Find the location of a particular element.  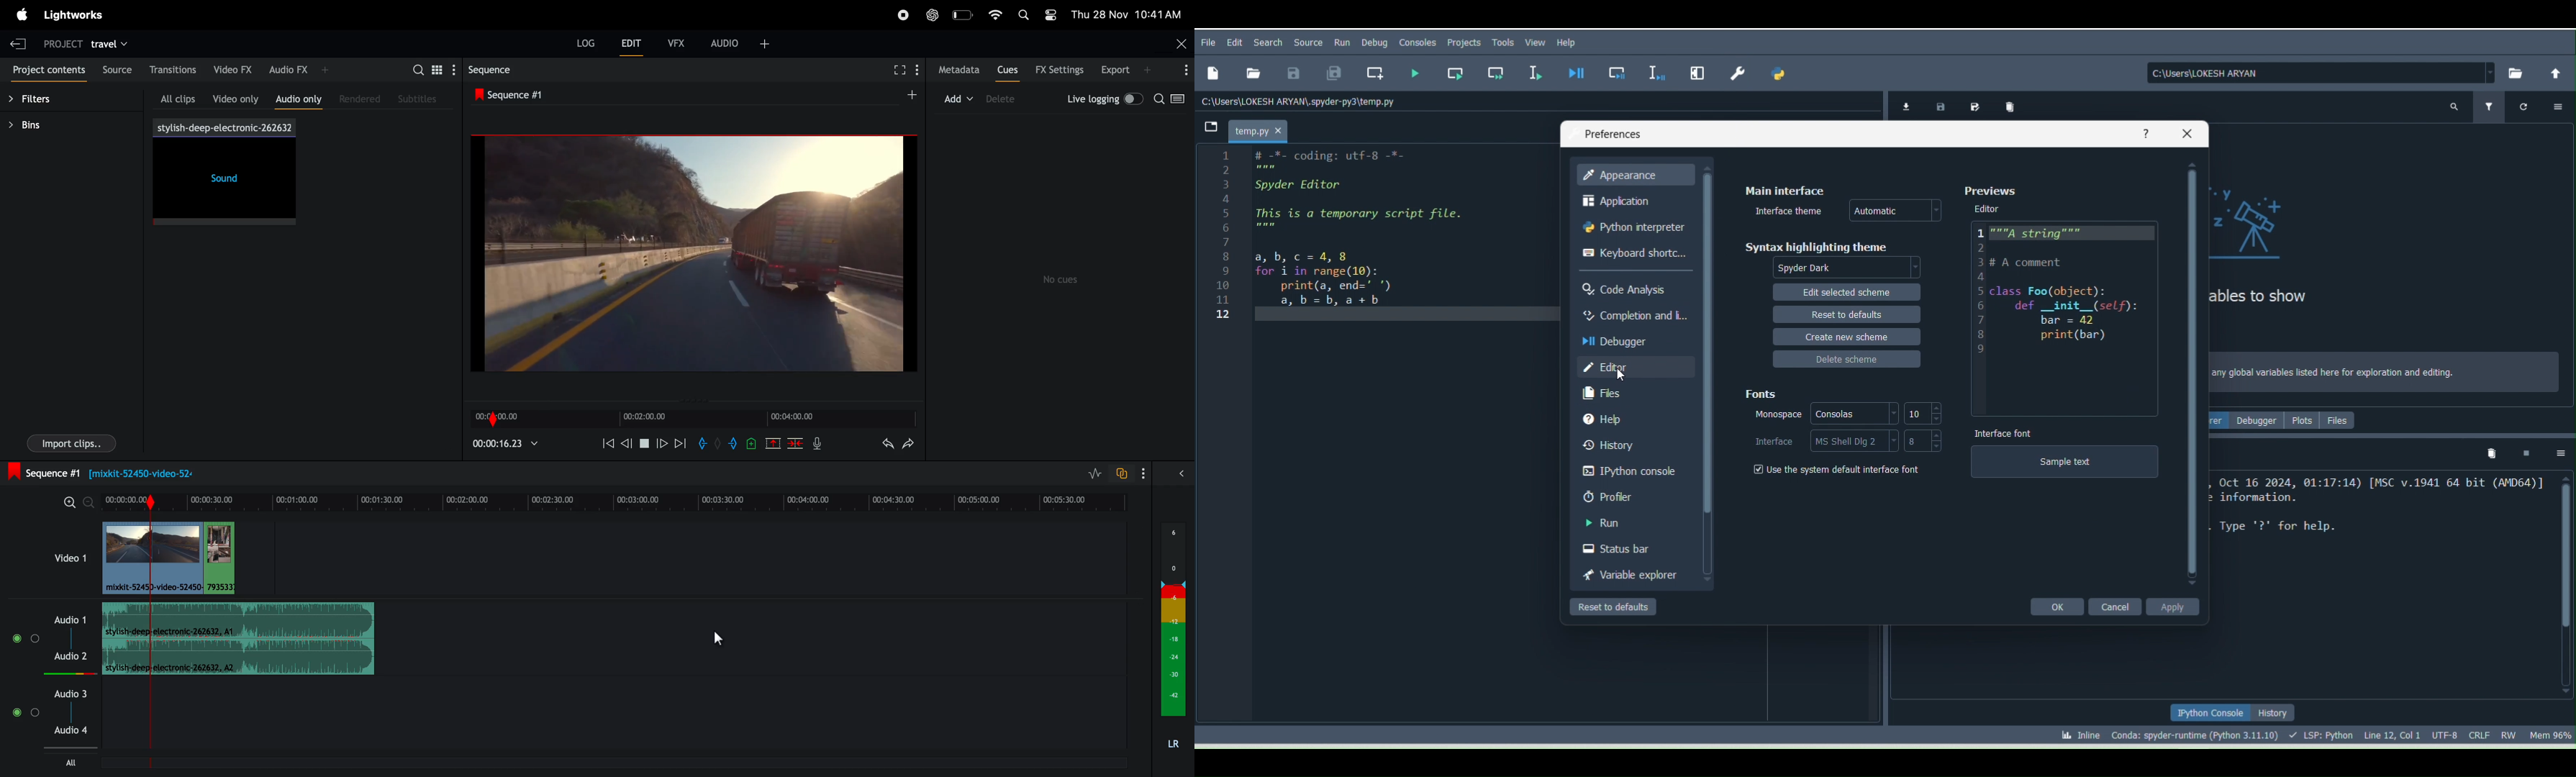

Cancel is located at coordinates (2122, 606).